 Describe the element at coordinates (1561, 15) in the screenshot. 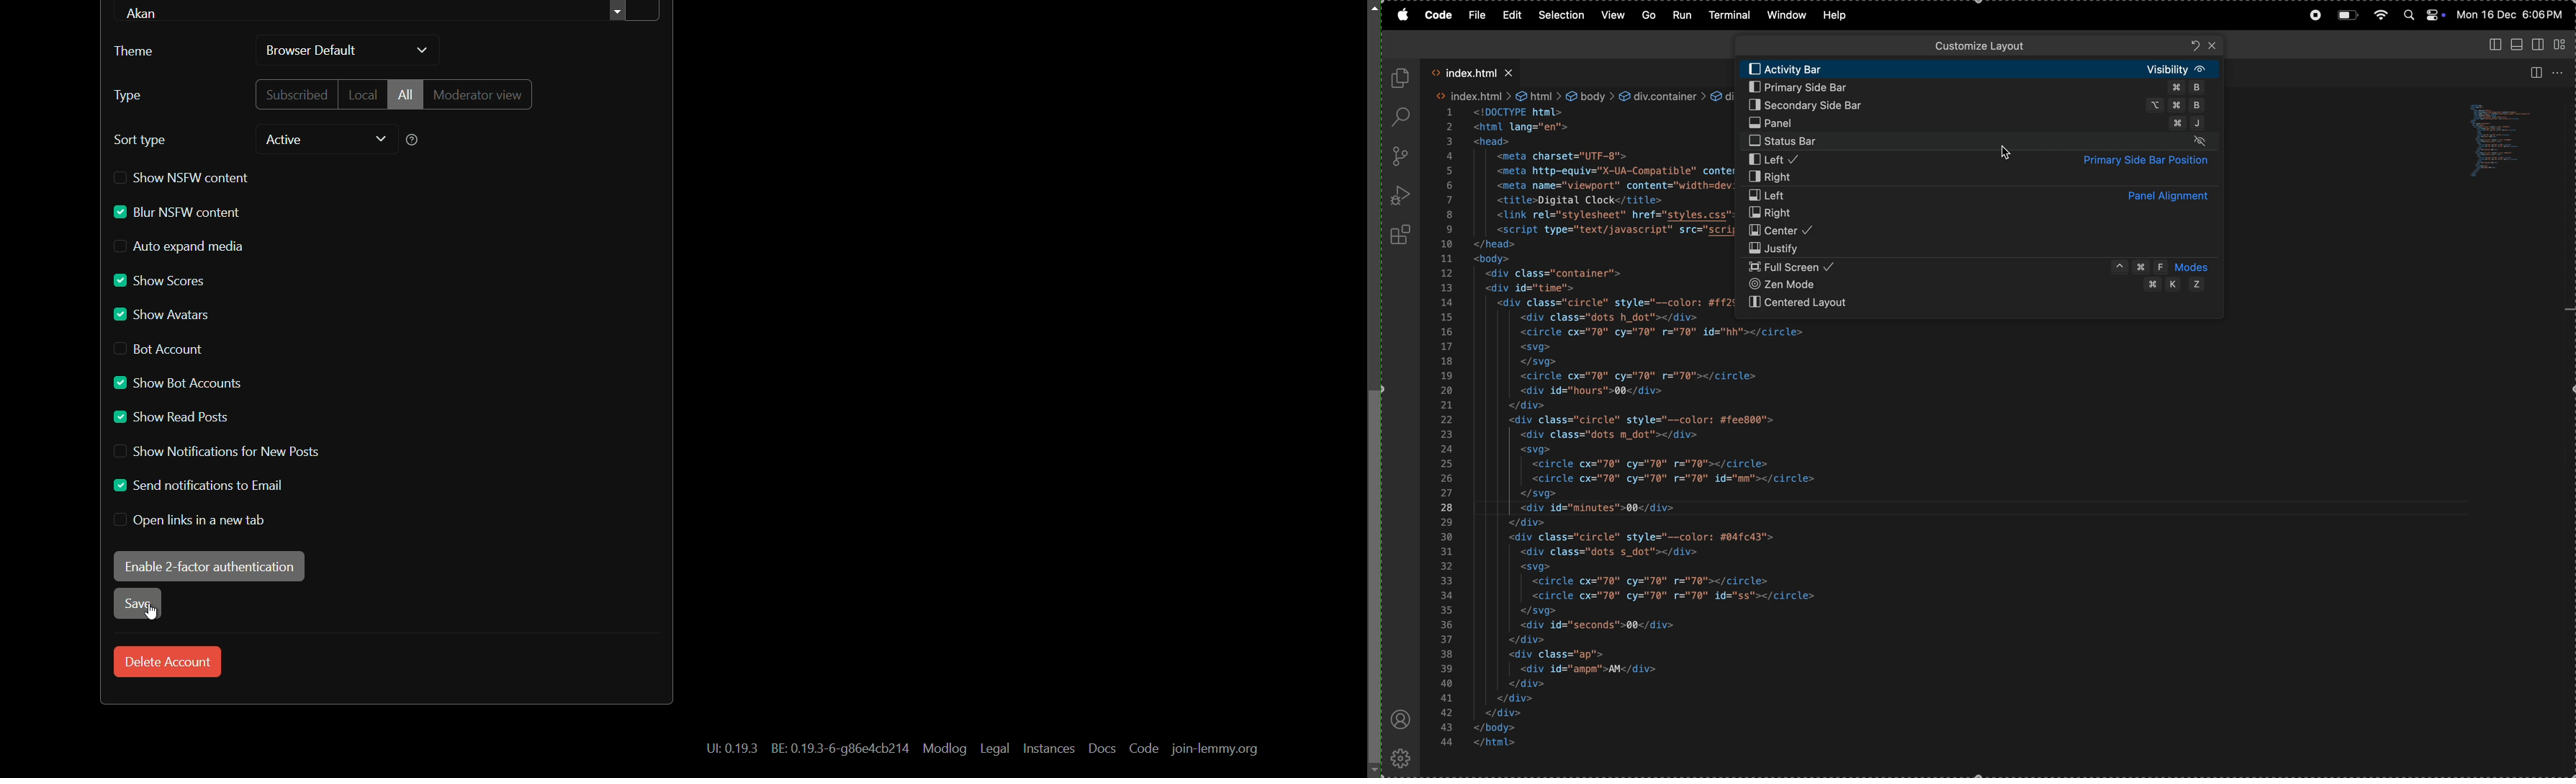

I see `selection` at that location.